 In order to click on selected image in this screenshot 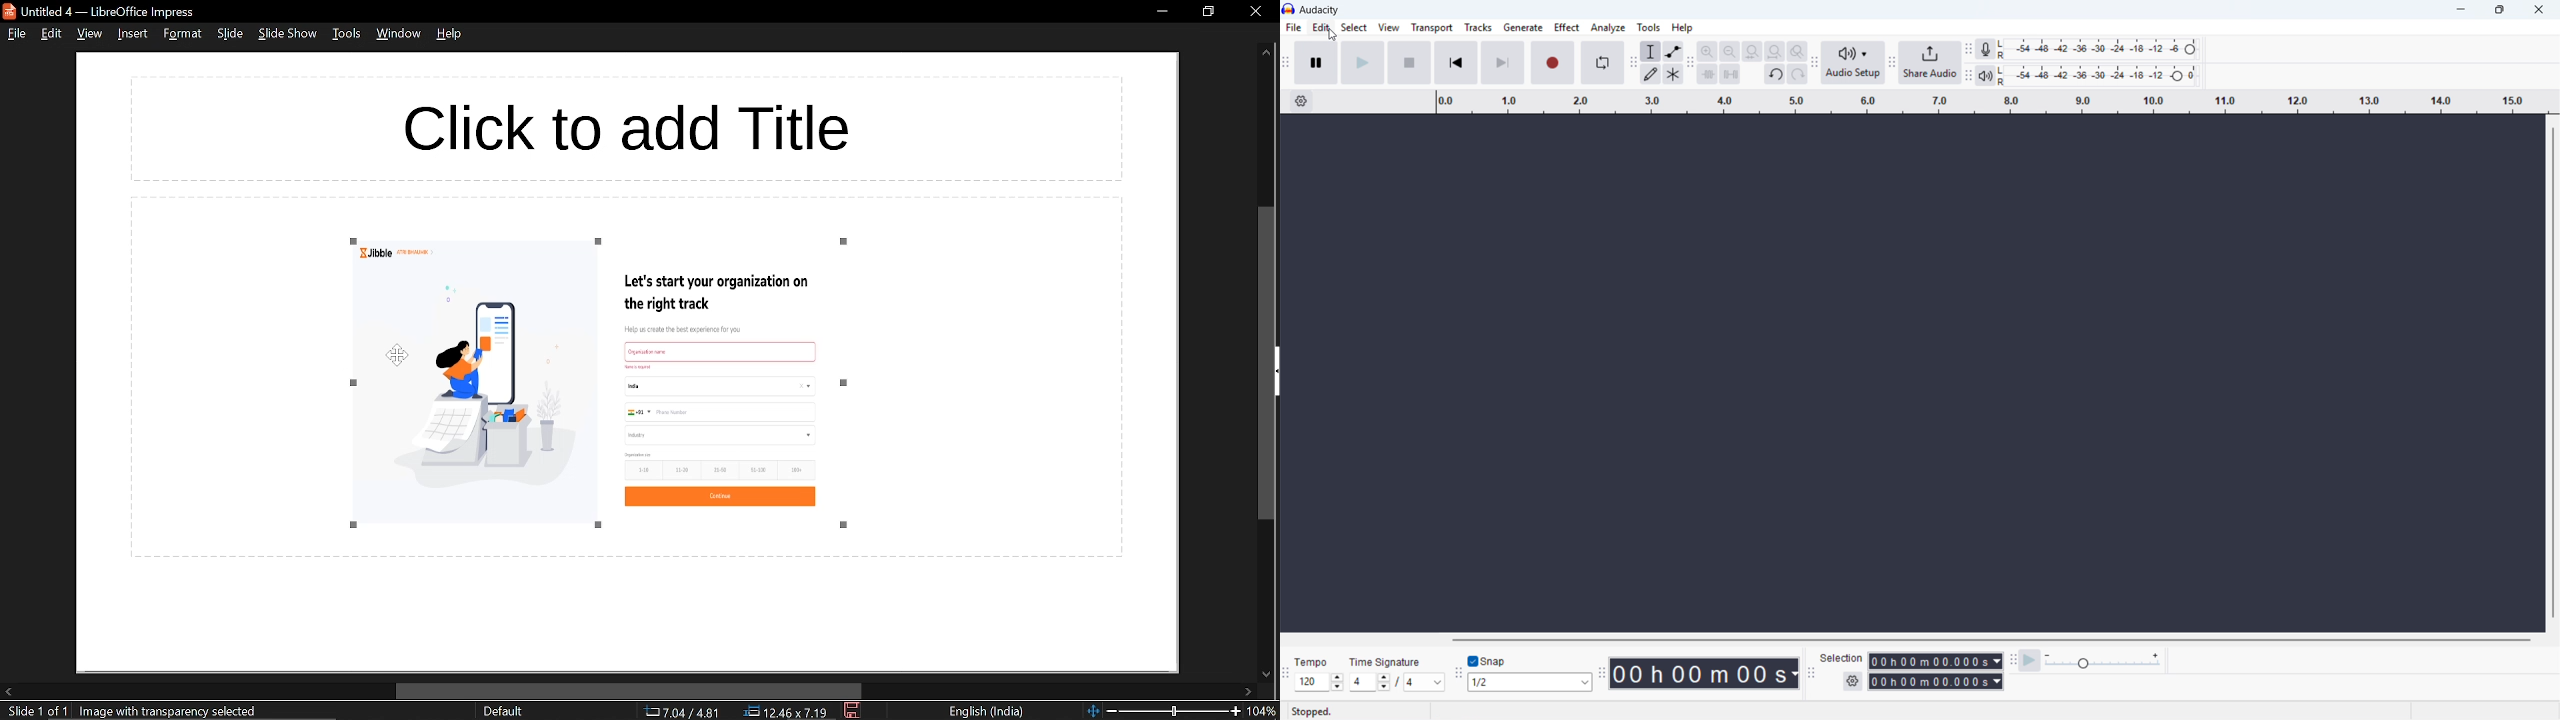, I will do `click(173, 711)`.